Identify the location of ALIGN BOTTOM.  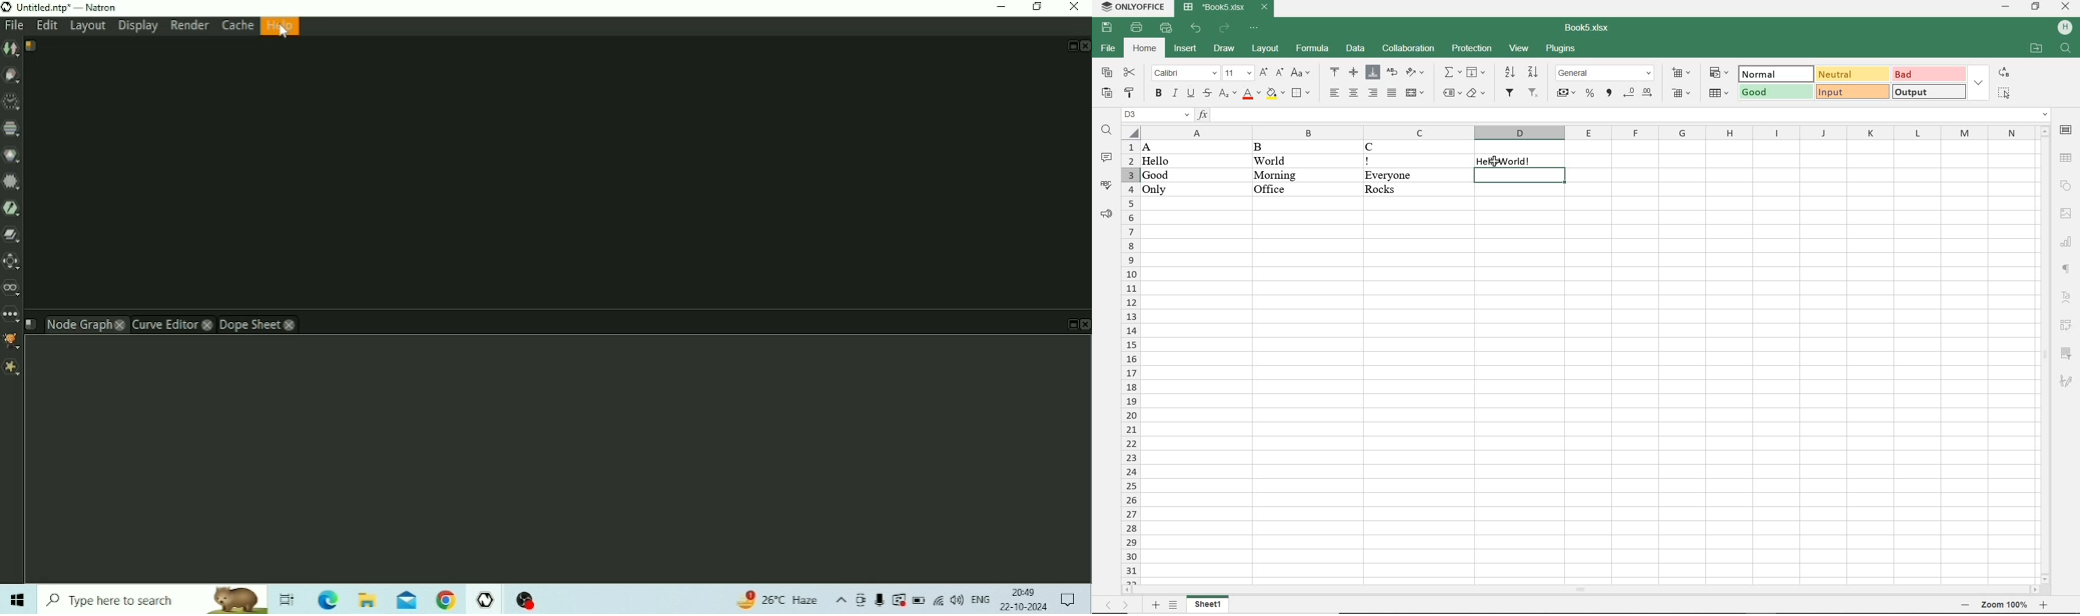
(1373, 74).